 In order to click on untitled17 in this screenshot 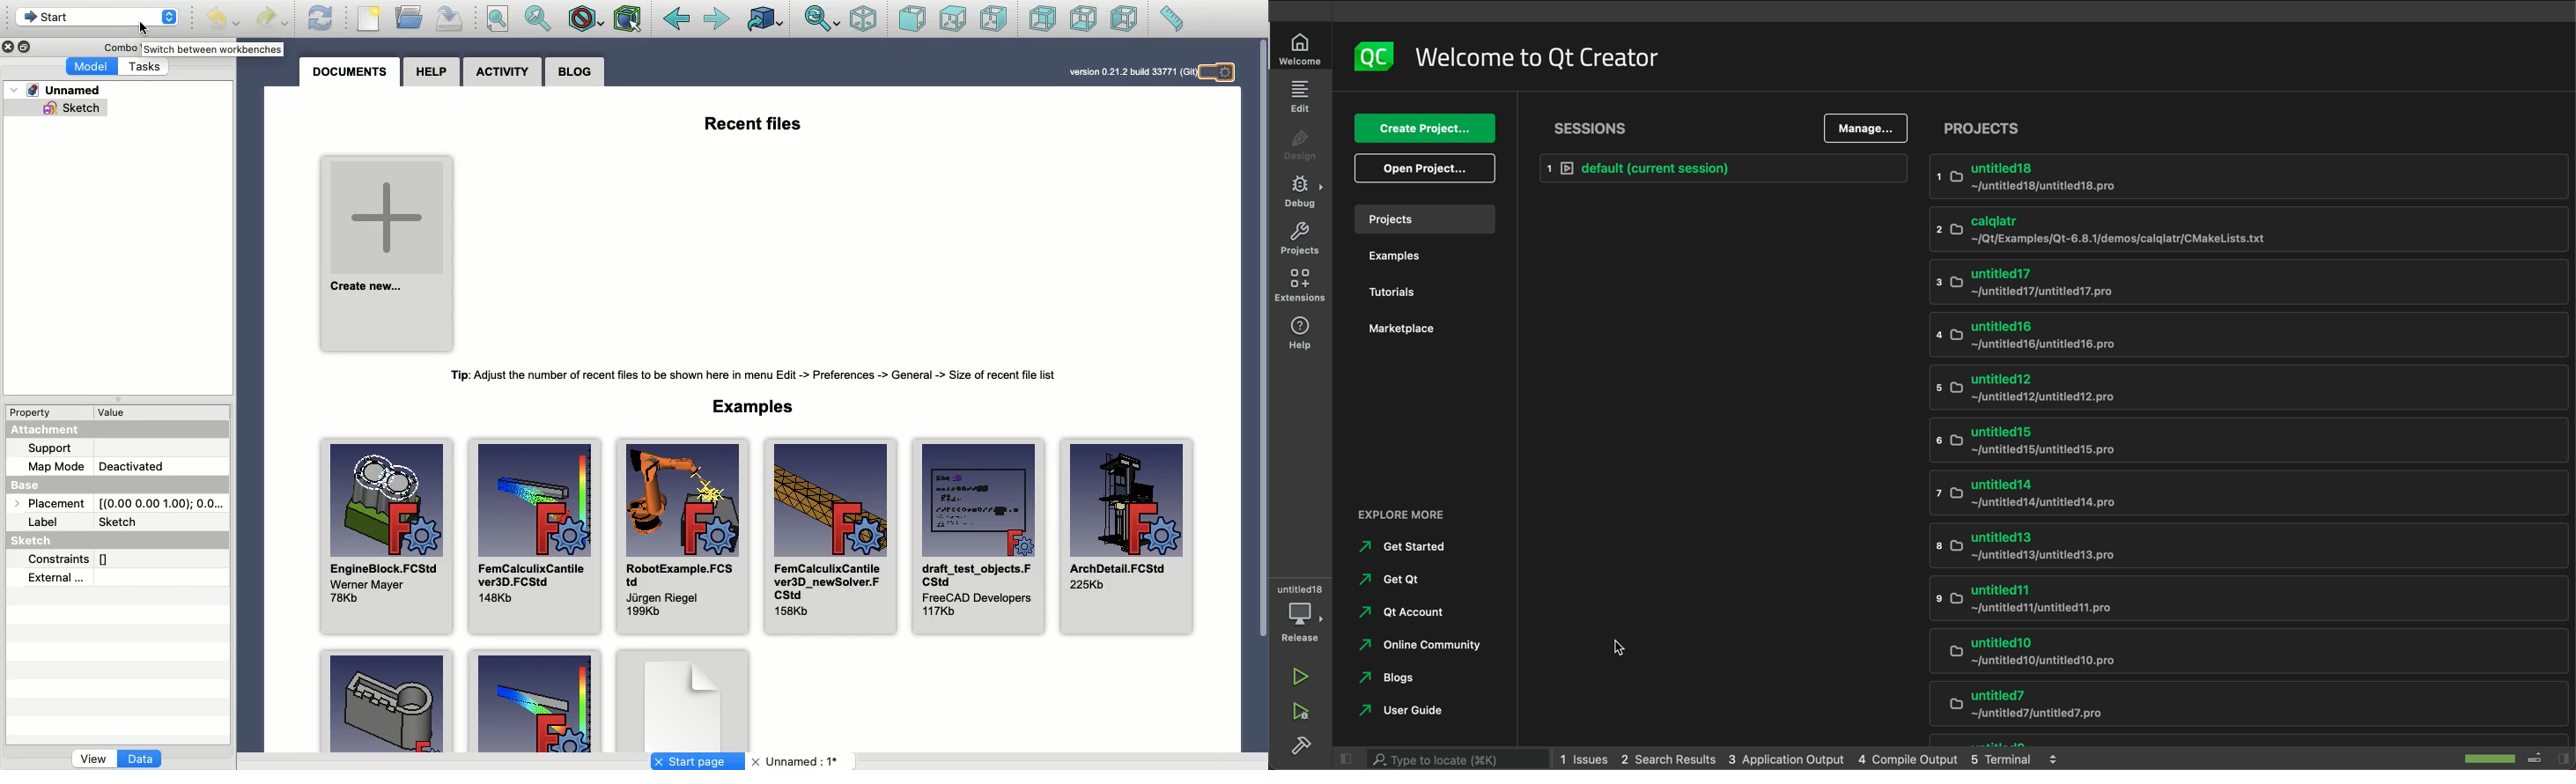, I will do `click(2171, 284)`.